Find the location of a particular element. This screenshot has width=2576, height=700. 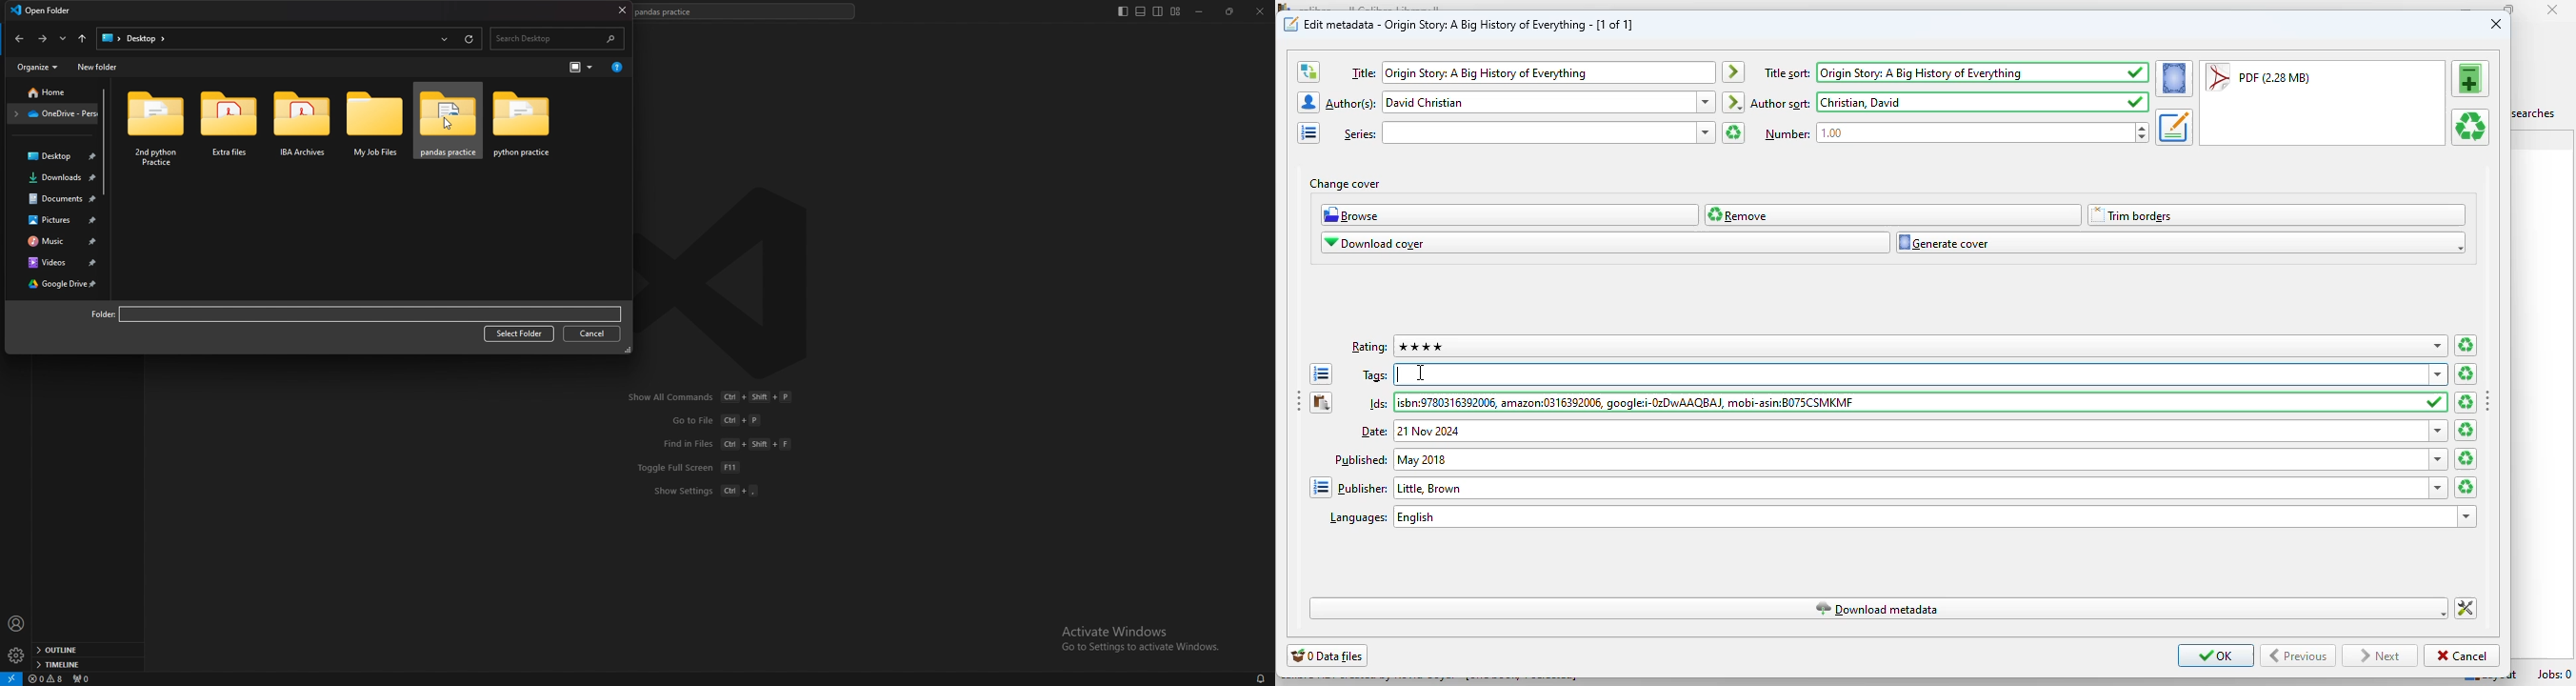

customize layout is located at coordinates (1175, 12).